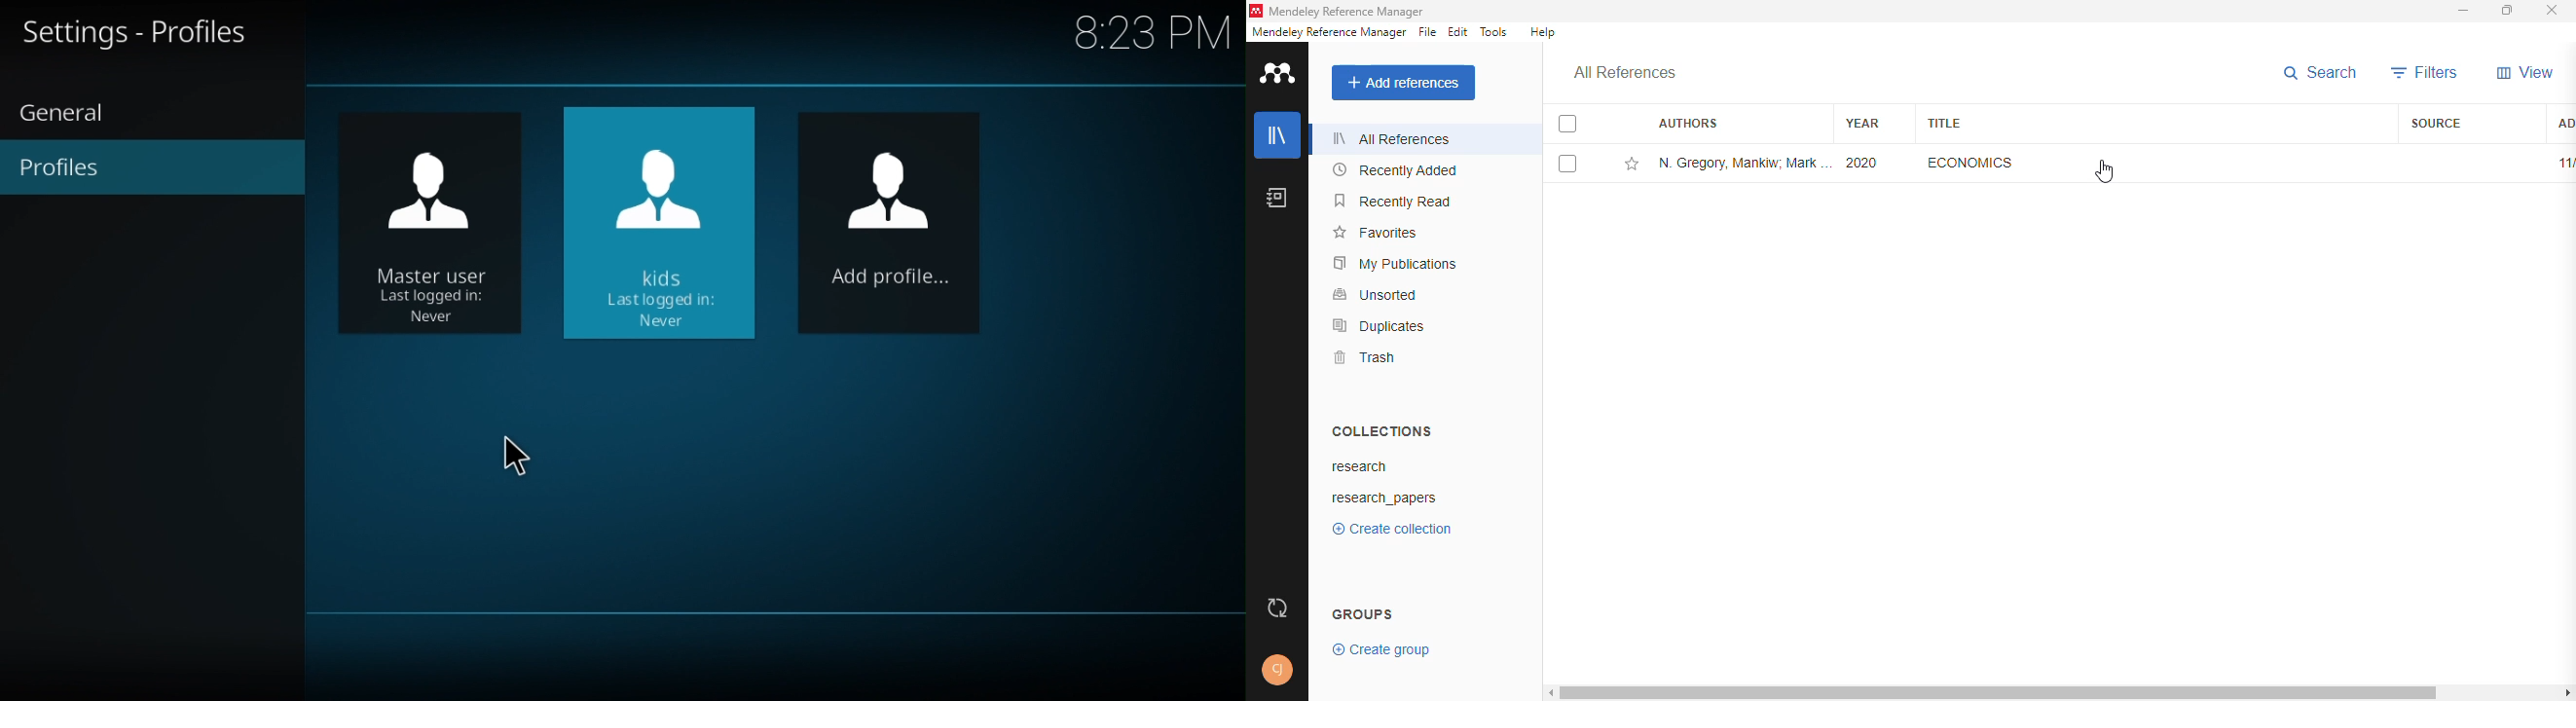 This screenshot has width=2576, height=728. What do you see at coordinates (2321, 72) in the screenshot?
I see `search` at bounding box center [2321, 72].